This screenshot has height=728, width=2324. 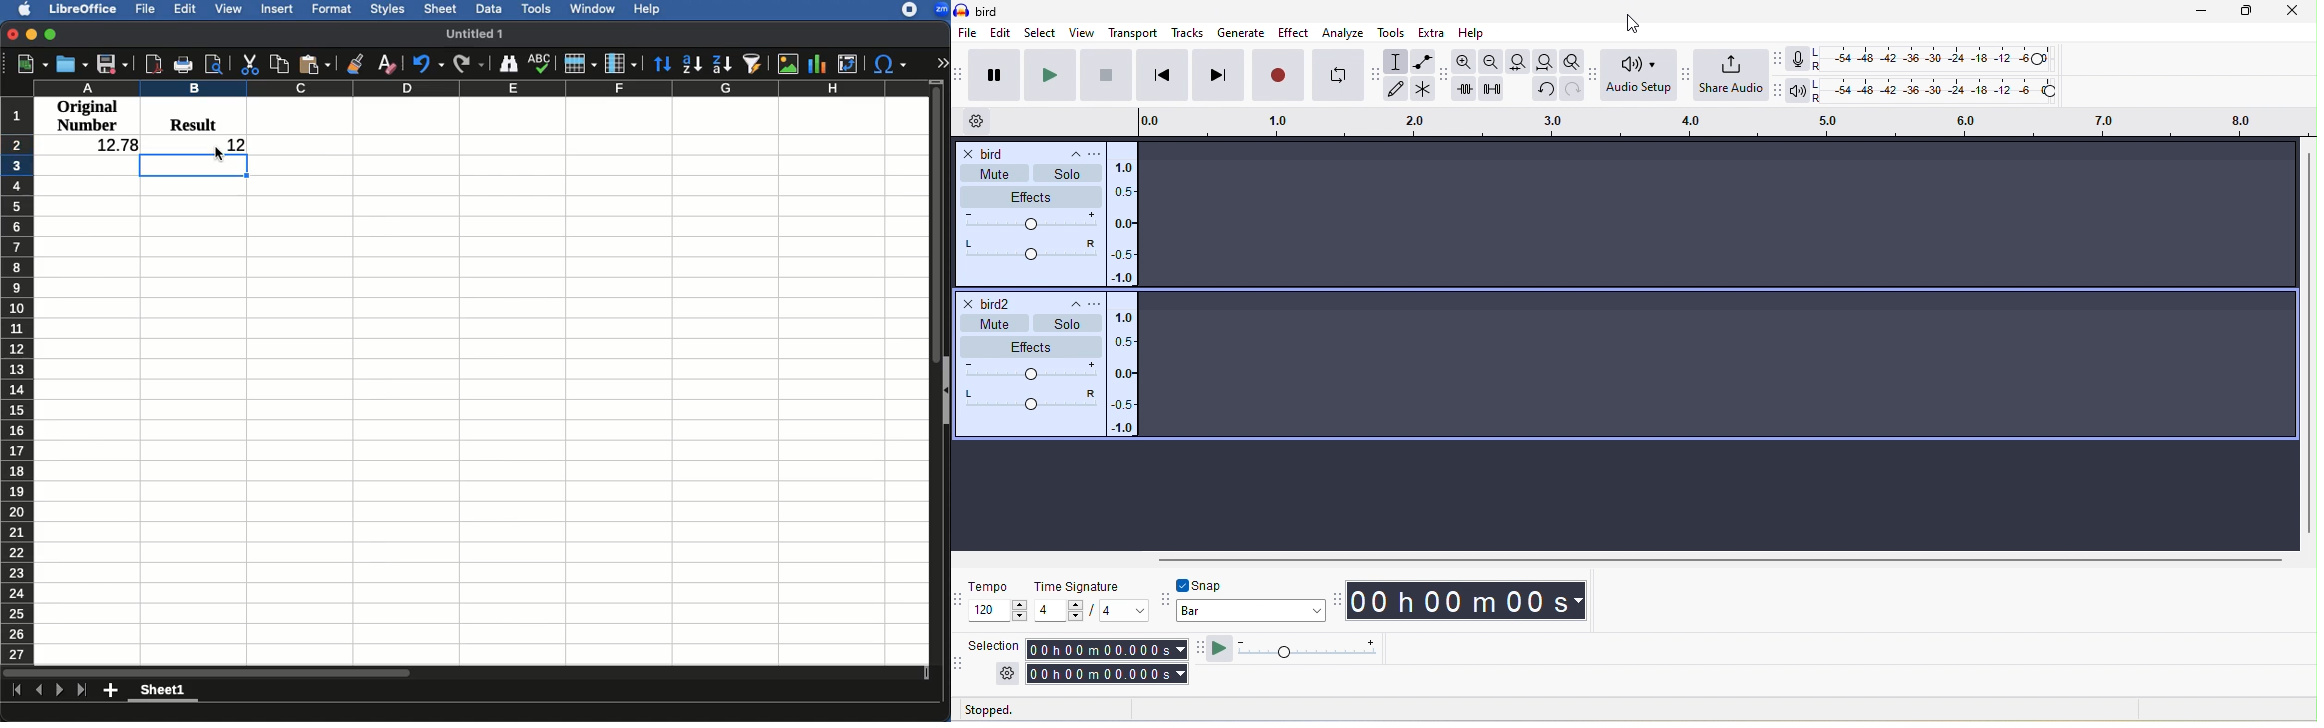 I want to click on Insert, so click(x=279, y=10).